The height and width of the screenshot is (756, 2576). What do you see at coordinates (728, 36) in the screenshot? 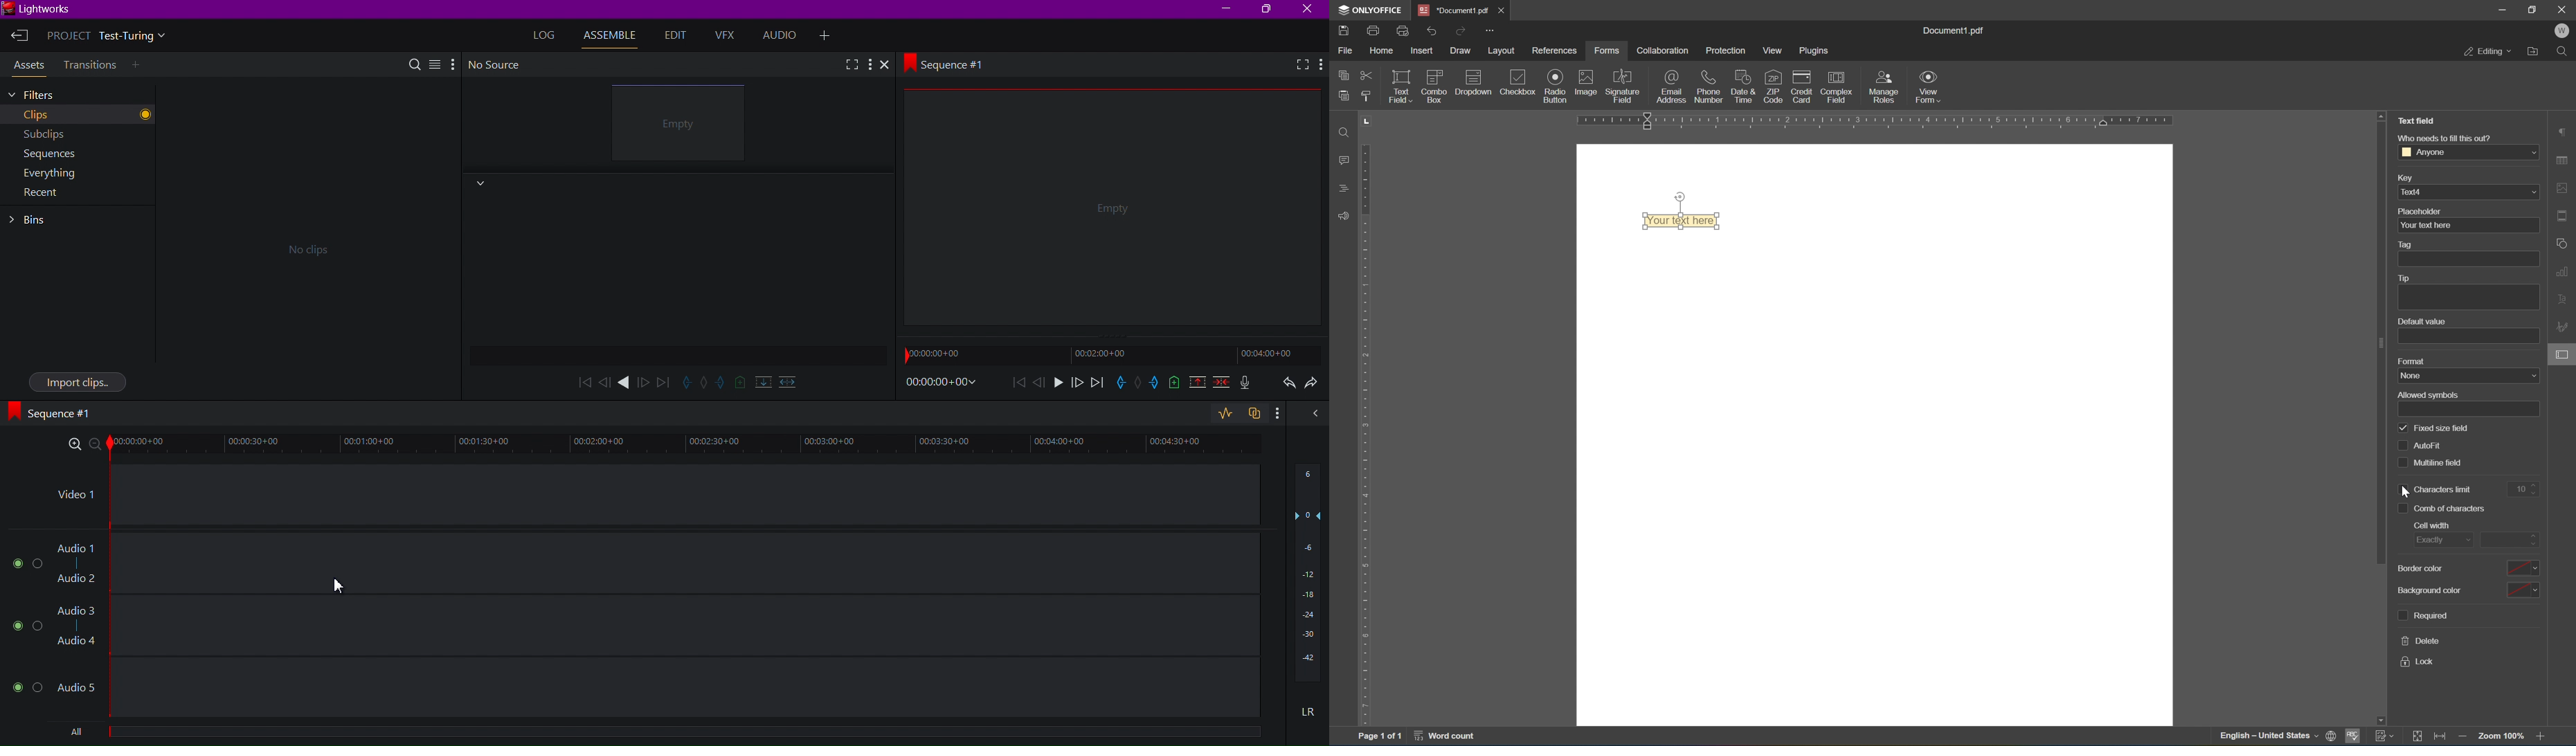
I see `VFX` at bounding box center [728, 36].